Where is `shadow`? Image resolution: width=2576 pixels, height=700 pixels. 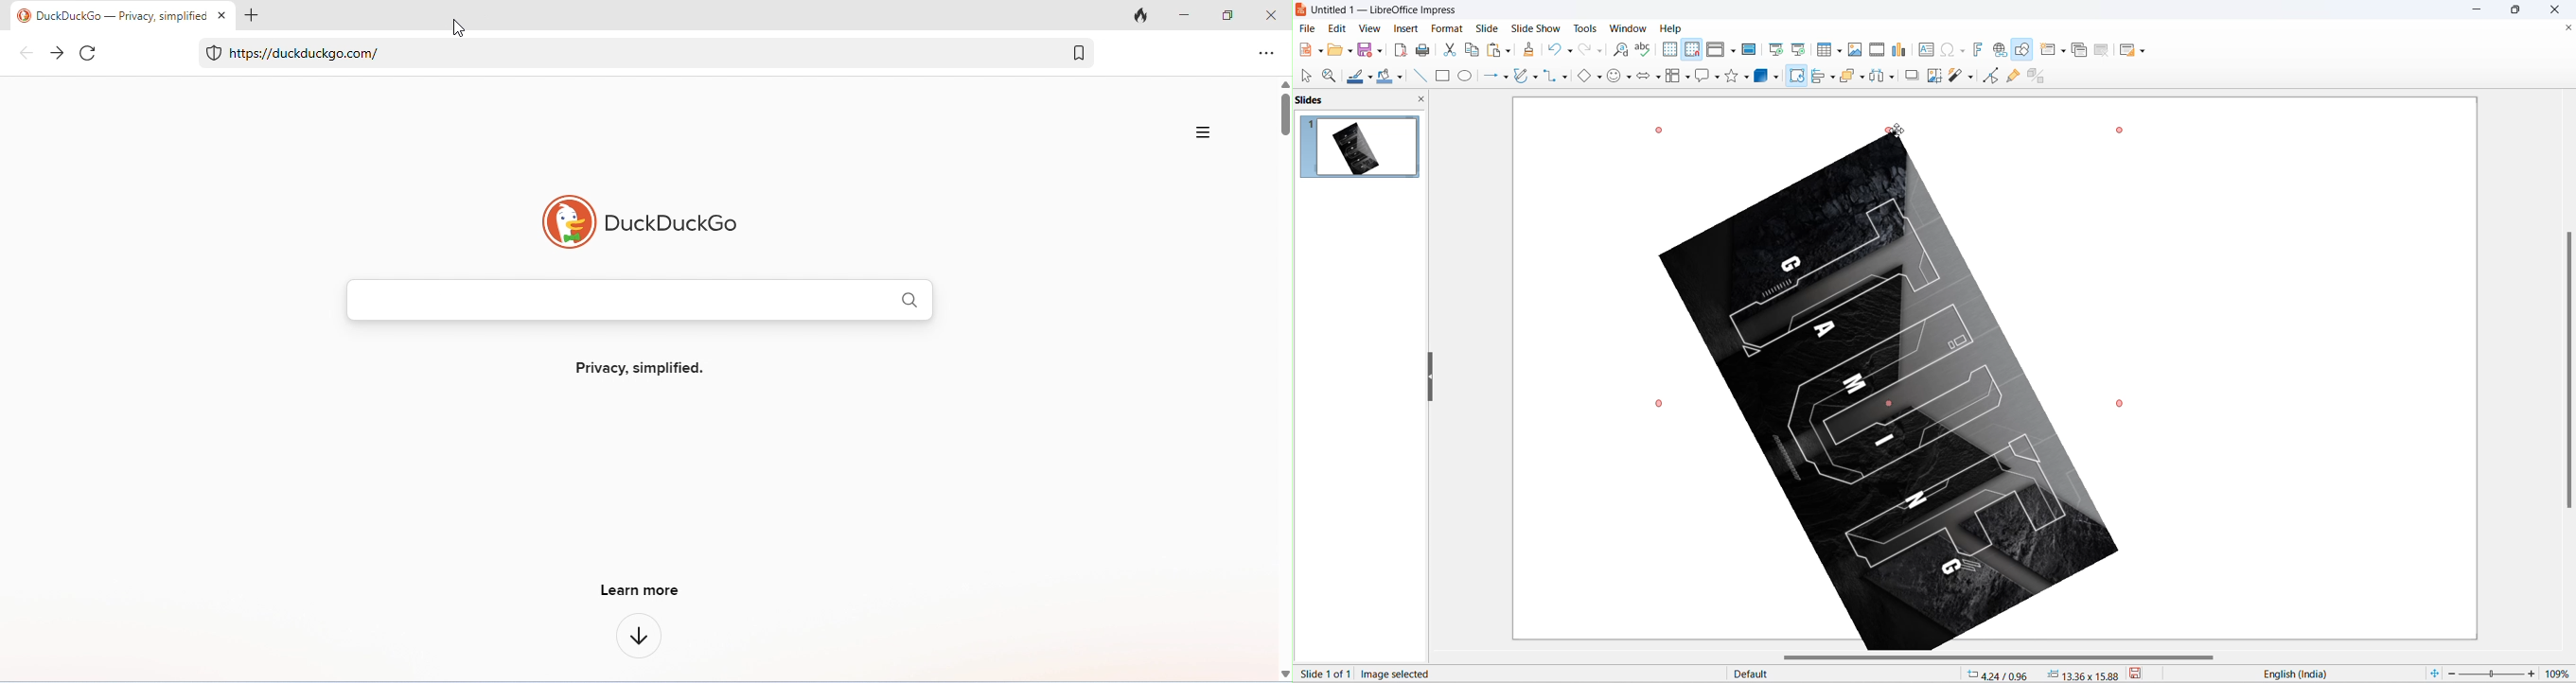 shadow is located at coordinates (1912, 75).